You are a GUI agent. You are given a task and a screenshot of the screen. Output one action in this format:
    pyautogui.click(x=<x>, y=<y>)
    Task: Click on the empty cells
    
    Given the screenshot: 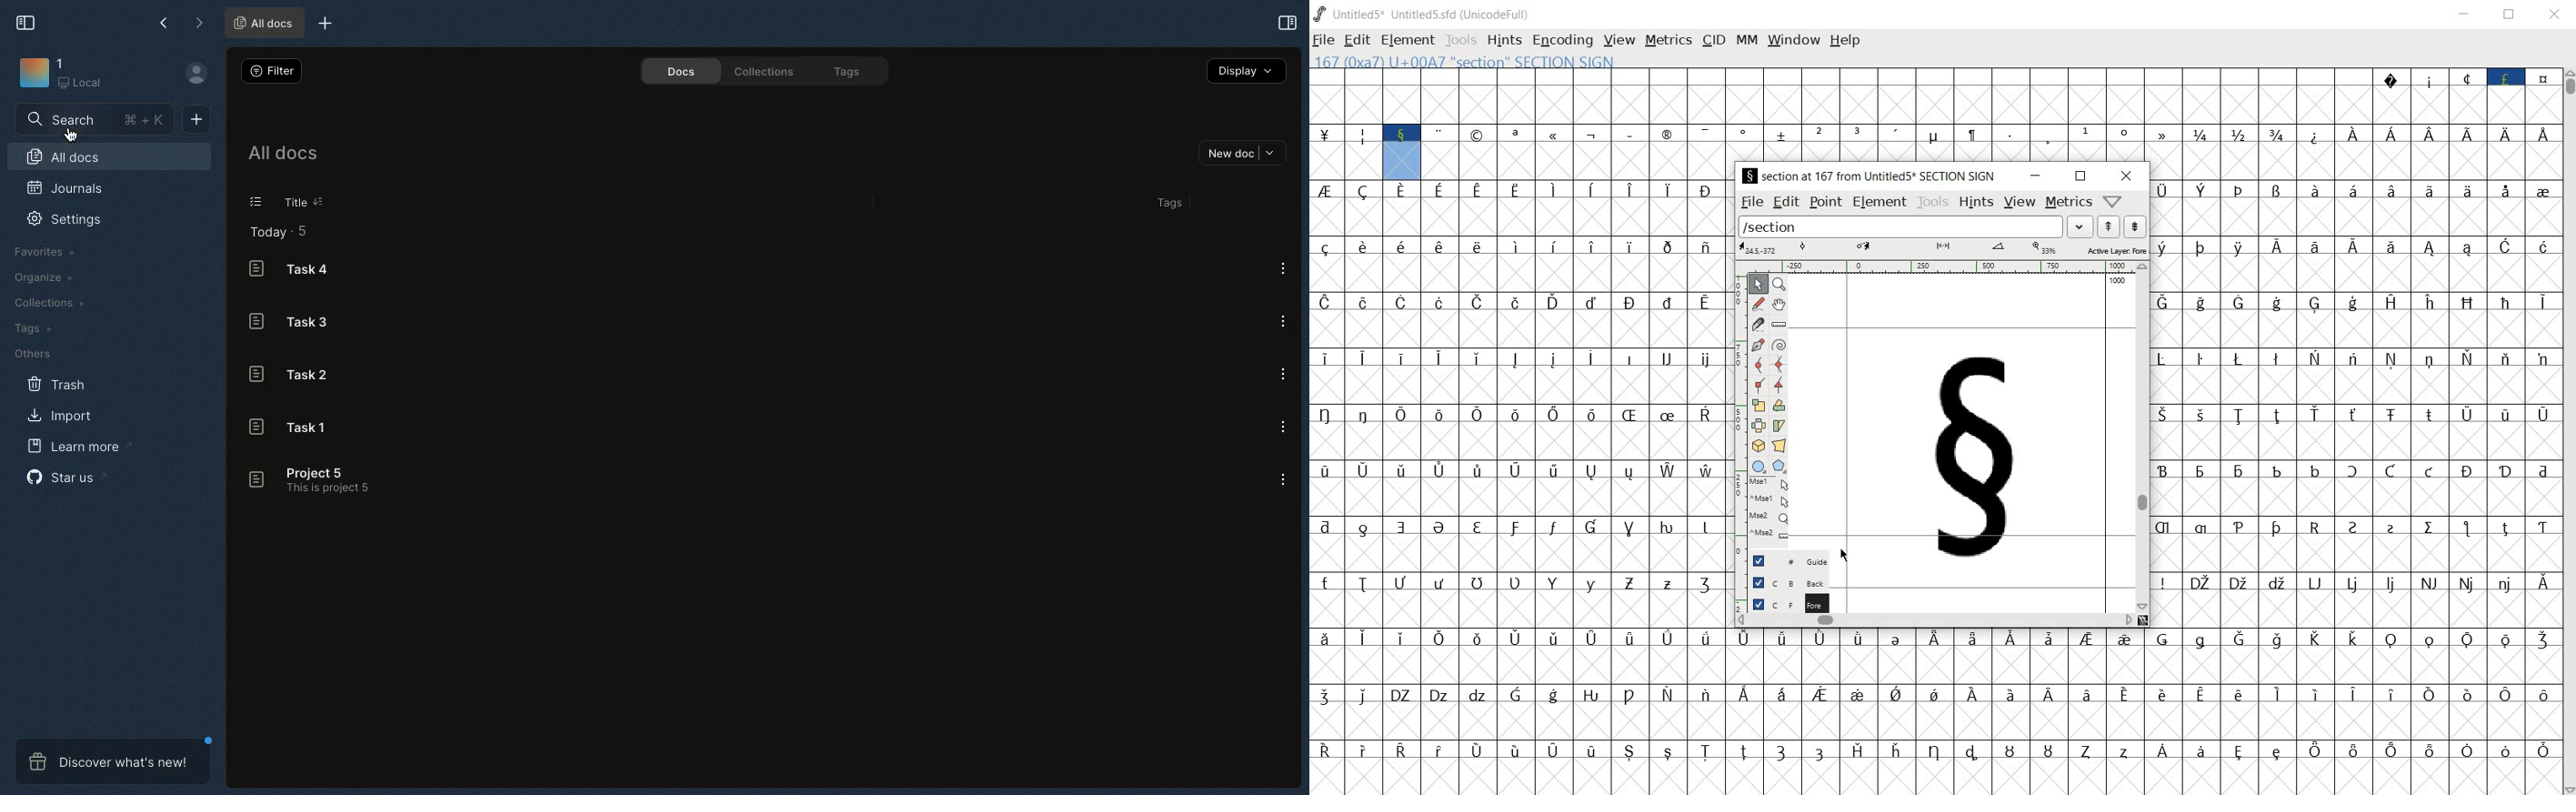 What is the action you would take?
    pyautogui.click(x=1522, y=329)
    